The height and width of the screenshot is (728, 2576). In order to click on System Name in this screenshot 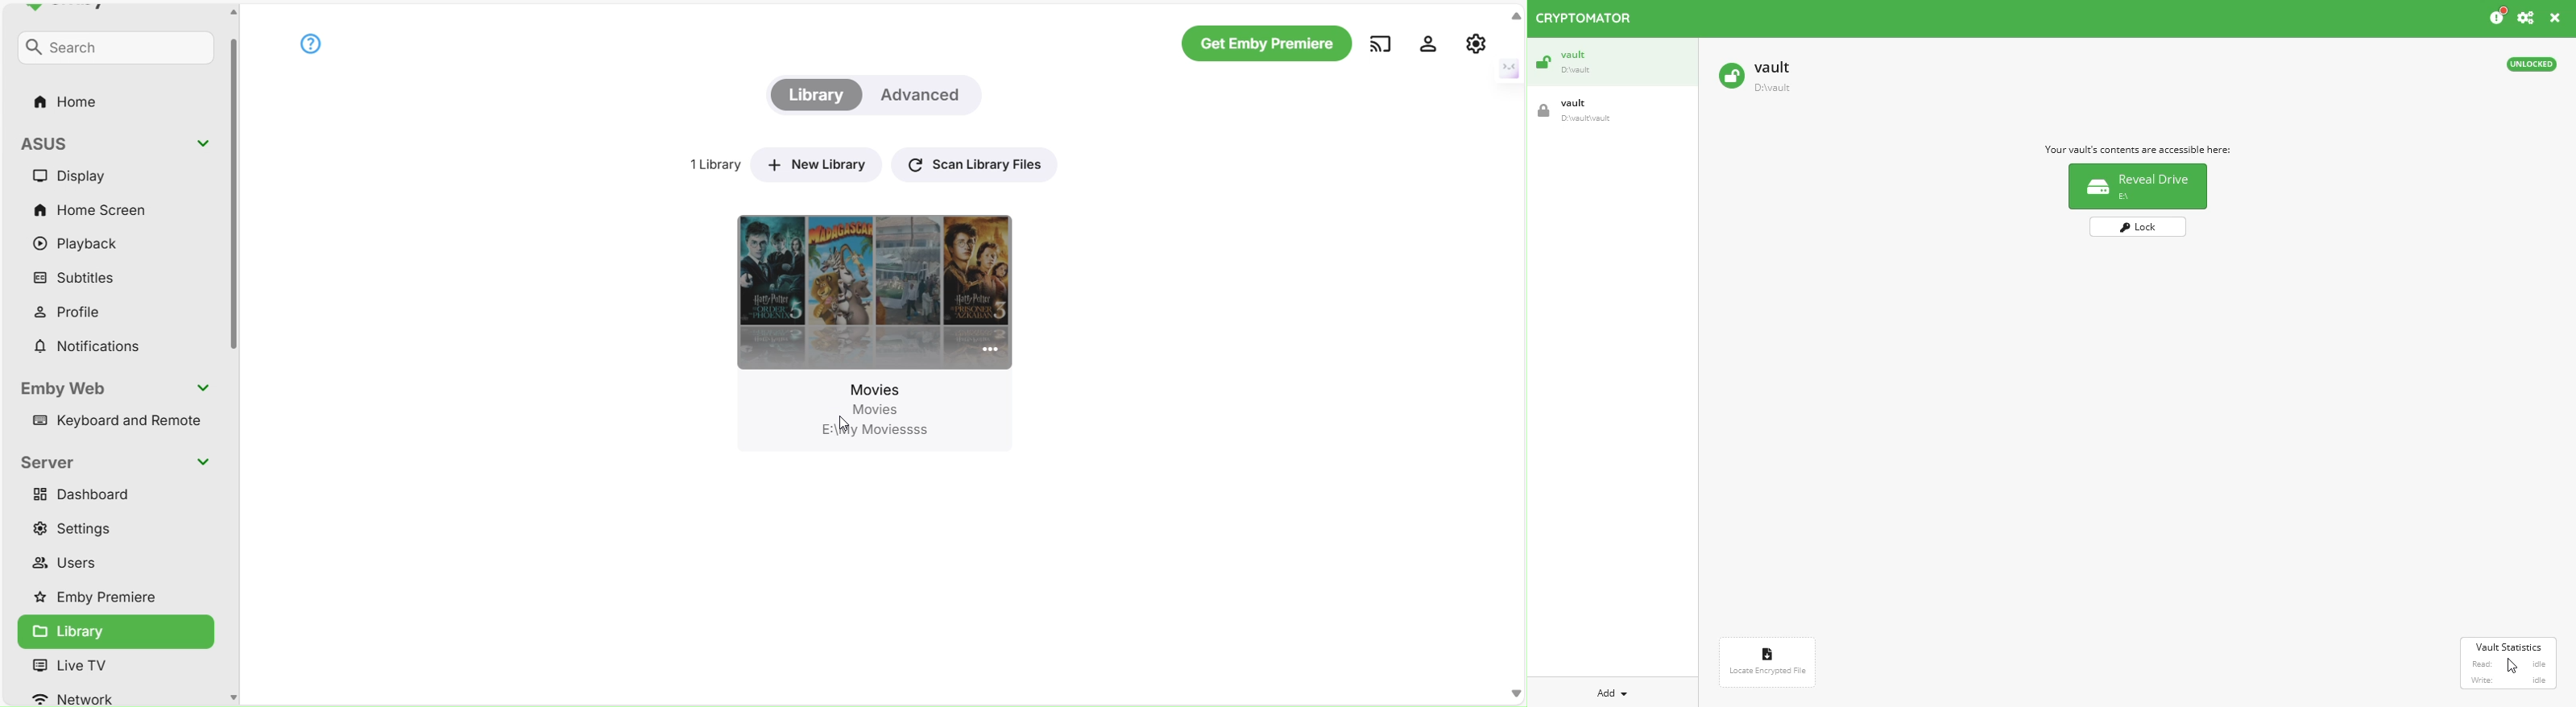, I will do `click(56, 146)`.